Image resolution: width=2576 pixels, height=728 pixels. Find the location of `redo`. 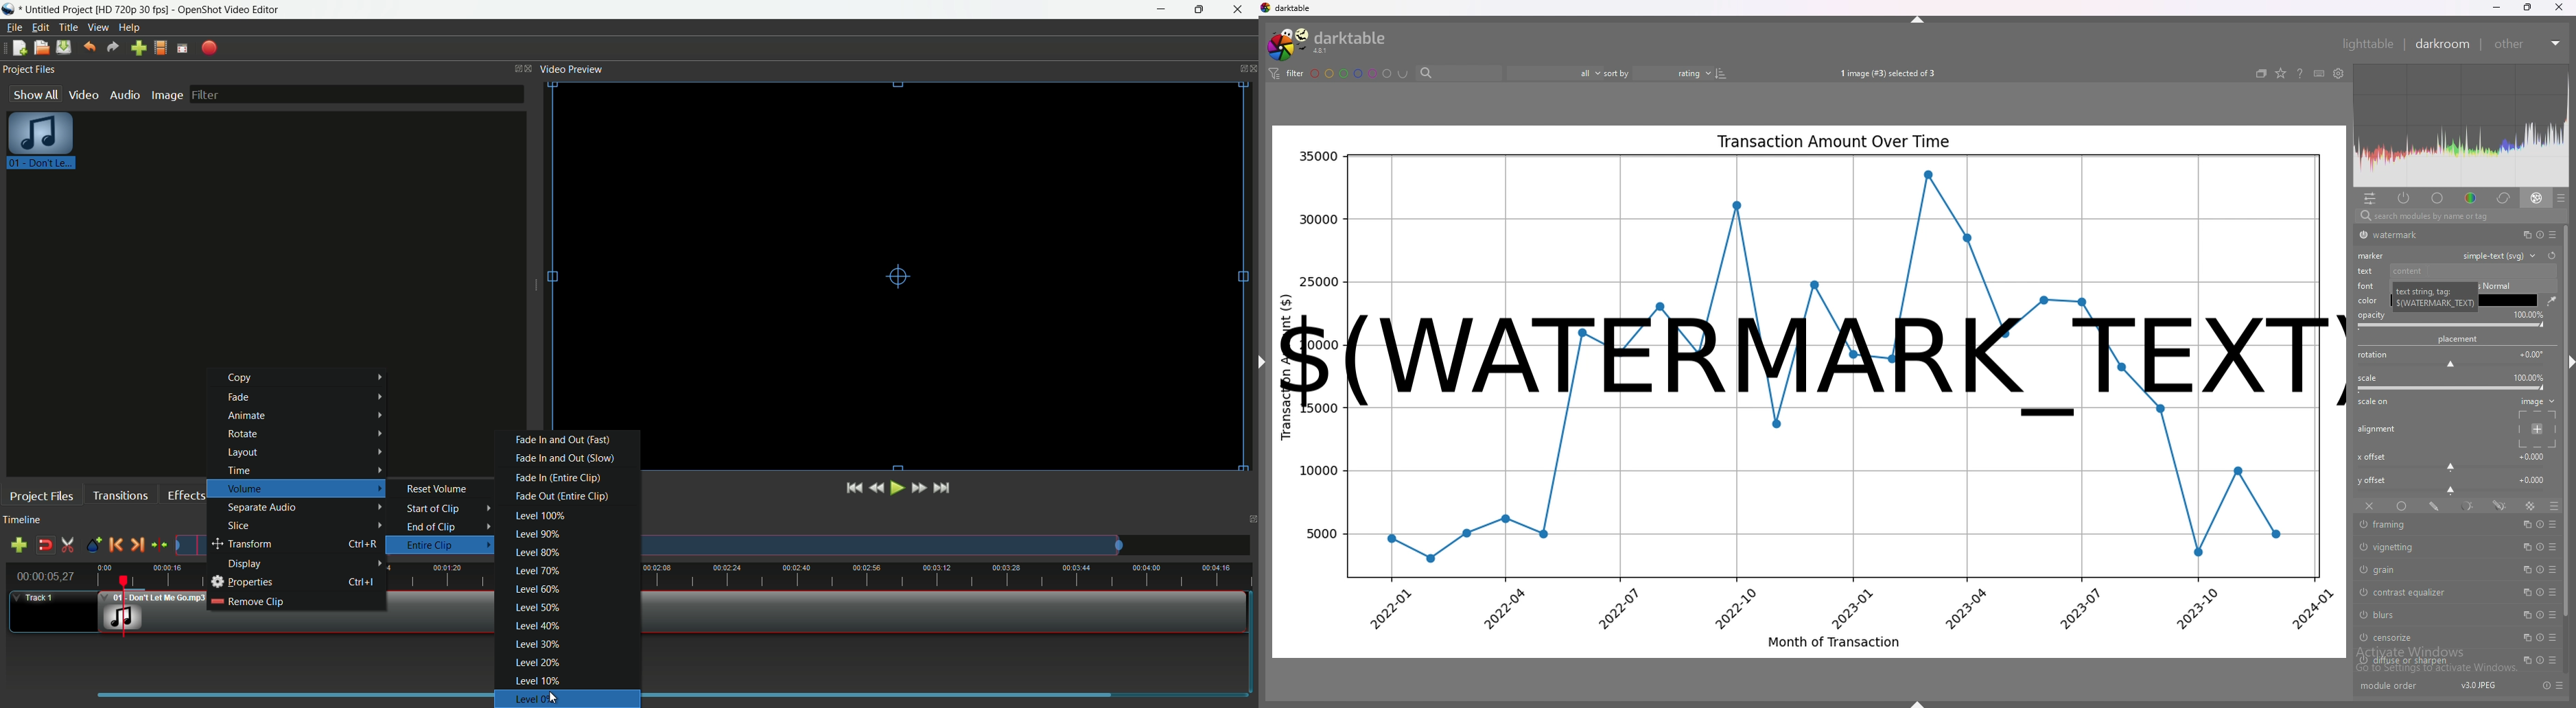

redo is located at coordinates (113, 47).